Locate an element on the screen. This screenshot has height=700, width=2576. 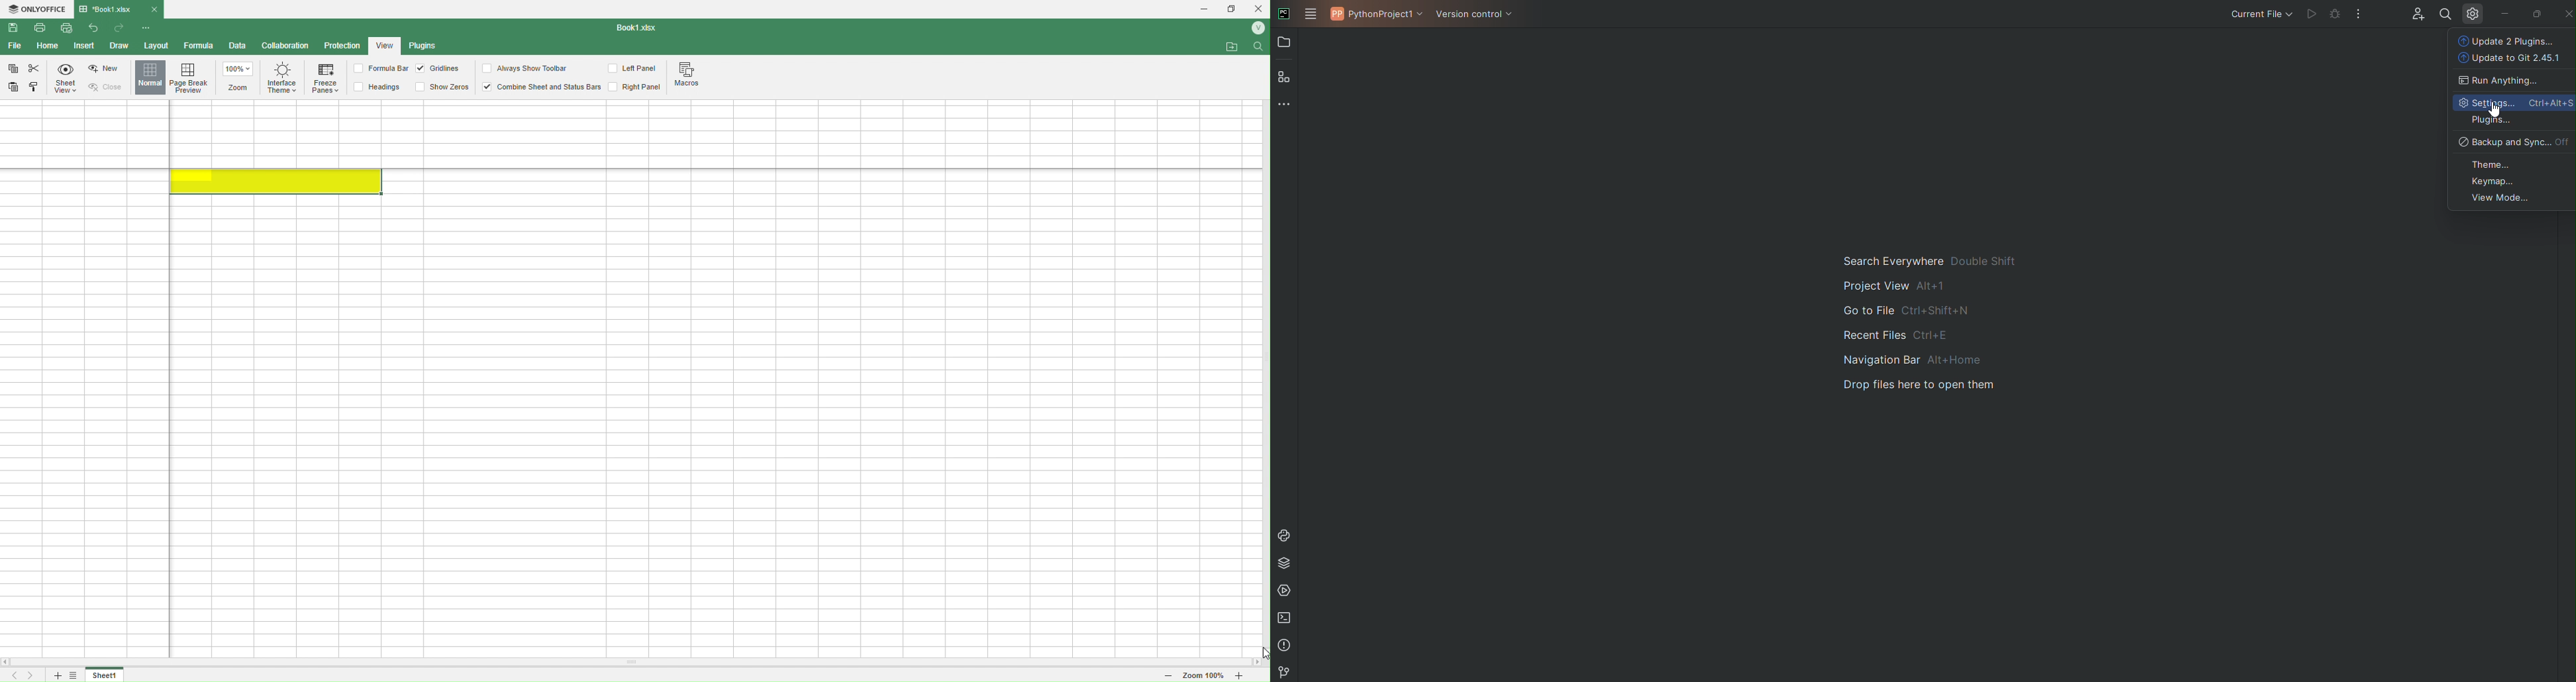
Protection is located at coordinates (342, 47).